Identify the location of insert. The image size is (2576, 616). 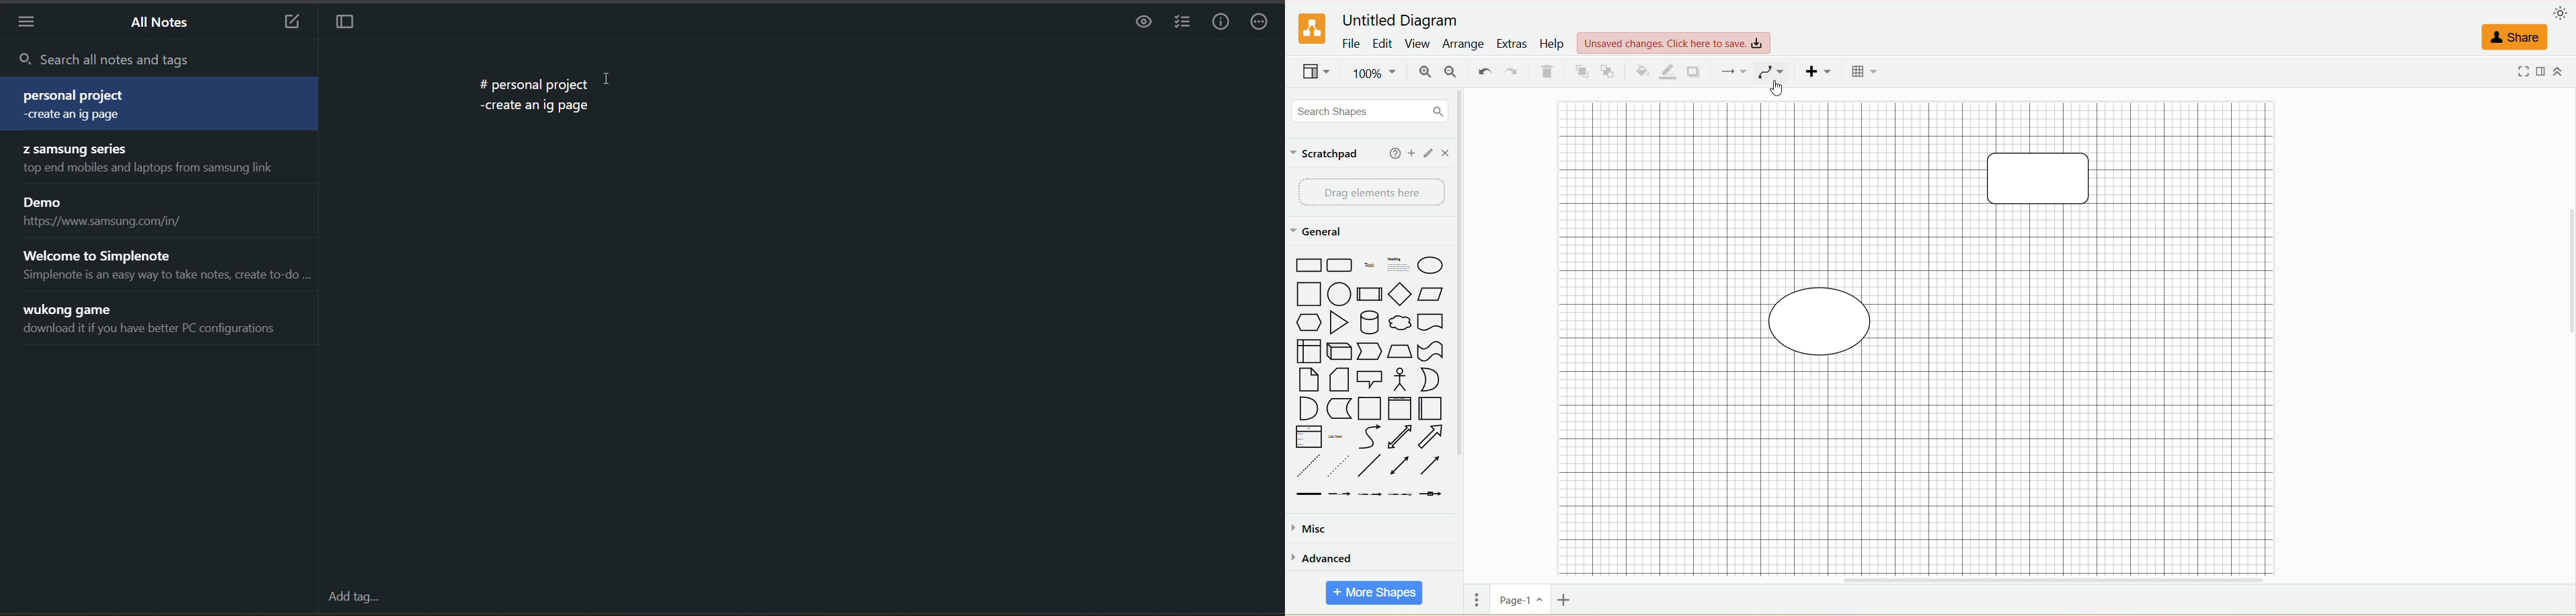
(1816, 72).